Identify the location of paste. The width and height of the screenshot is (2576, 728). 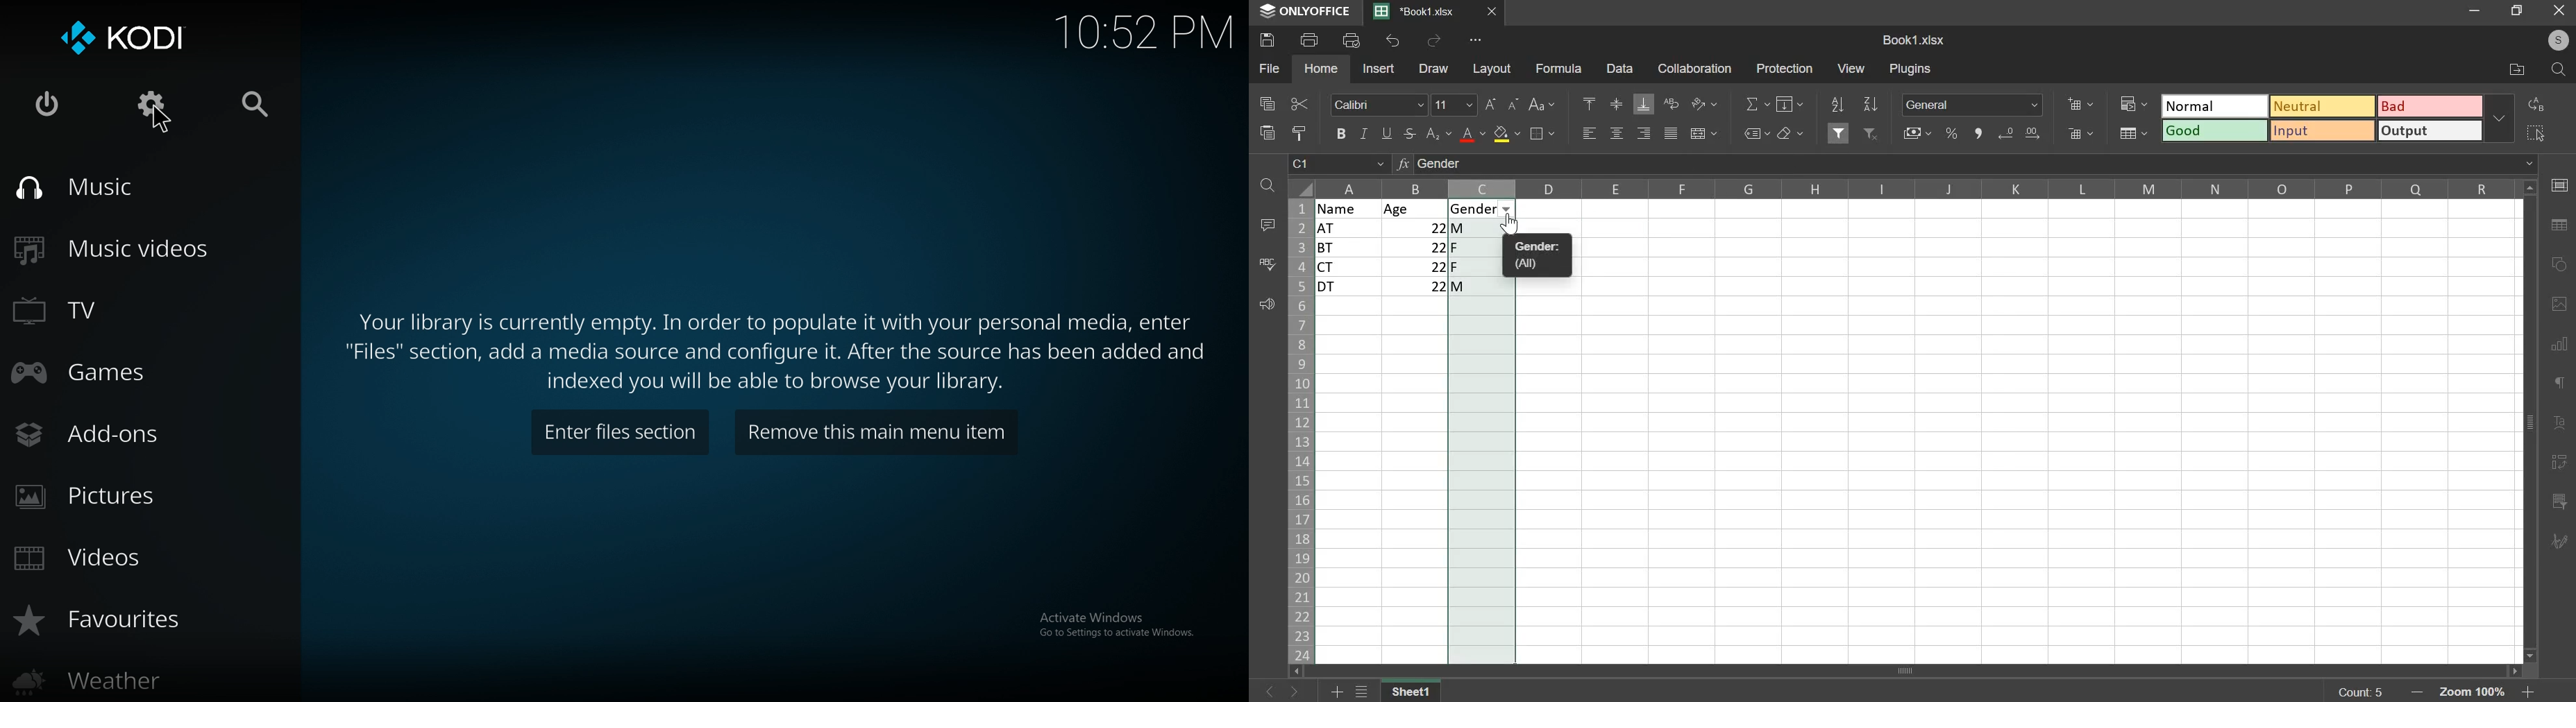
(1266, 133).